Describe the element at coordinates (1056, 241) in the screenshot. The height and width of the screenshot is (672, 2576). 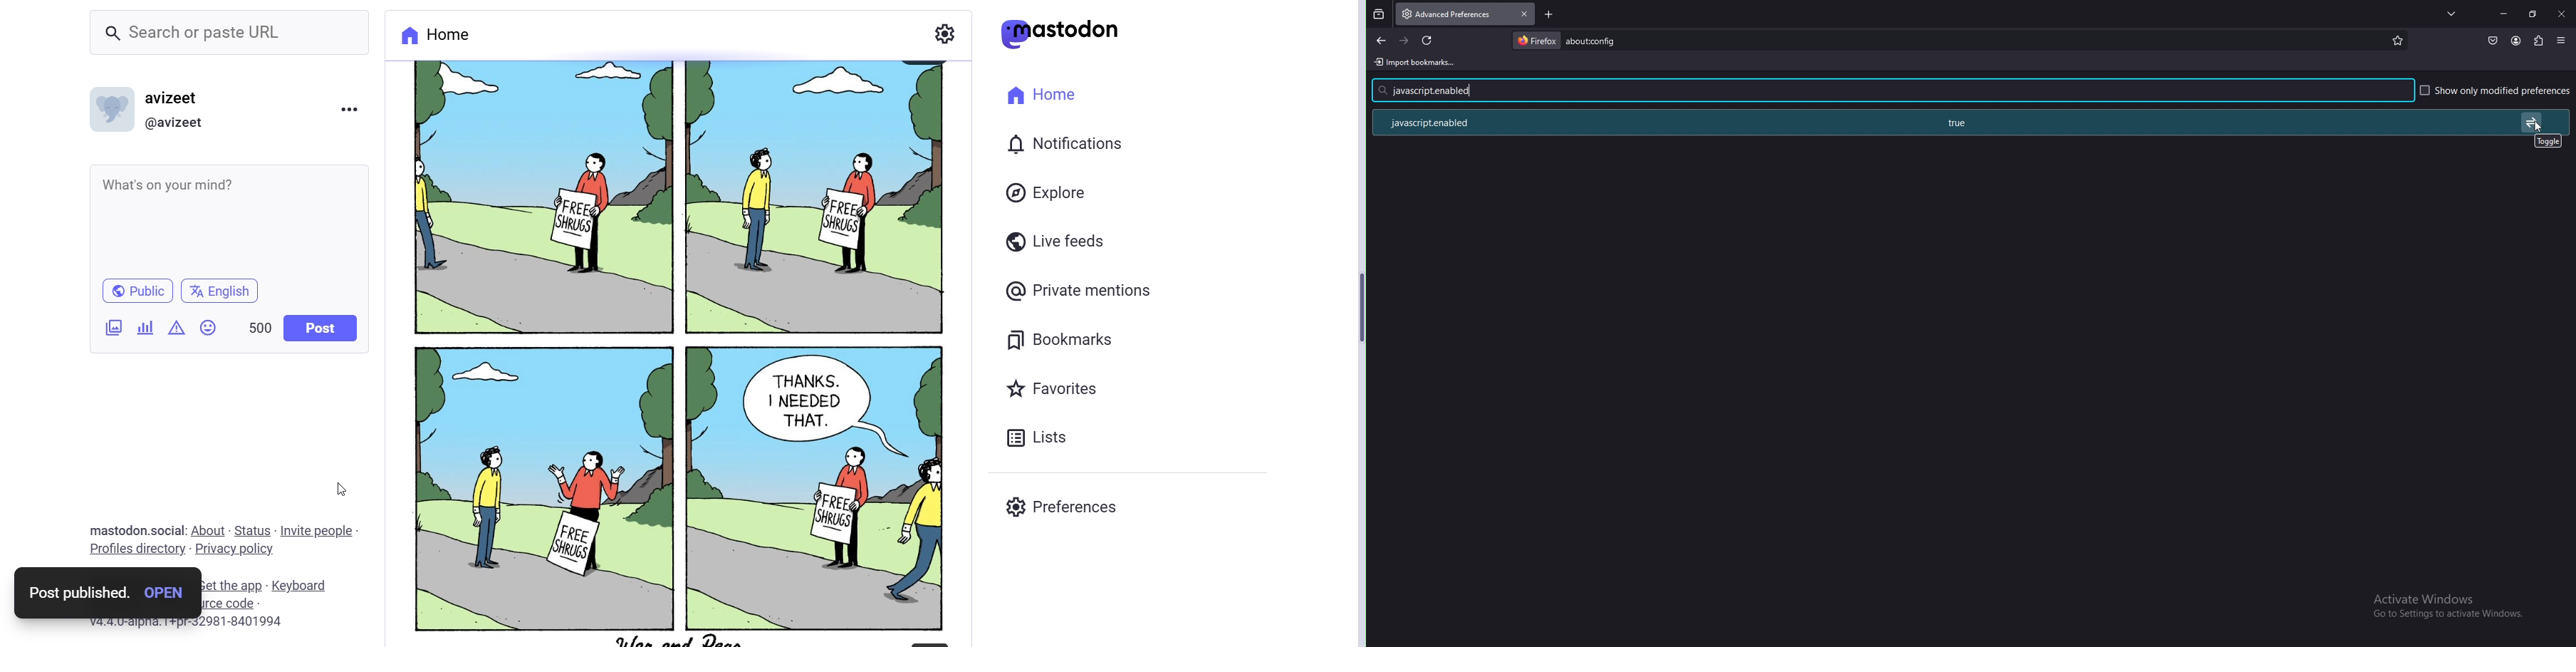
I see `Live Feeds` at that location.